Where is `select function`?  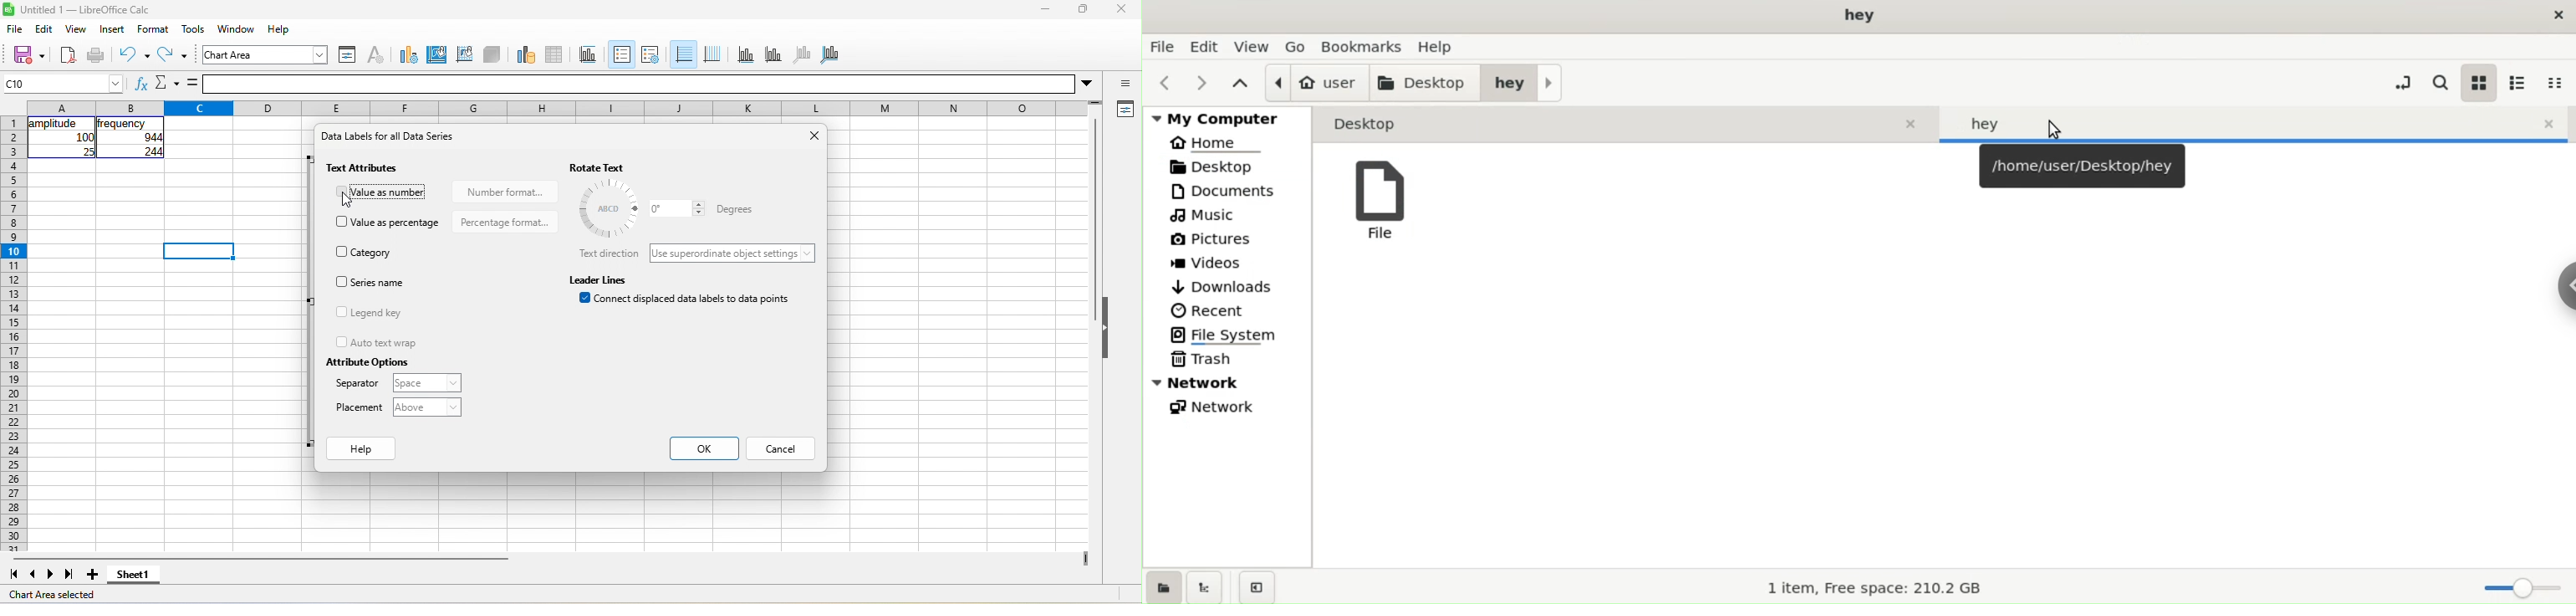 select function is located at coordinates (166, 84).